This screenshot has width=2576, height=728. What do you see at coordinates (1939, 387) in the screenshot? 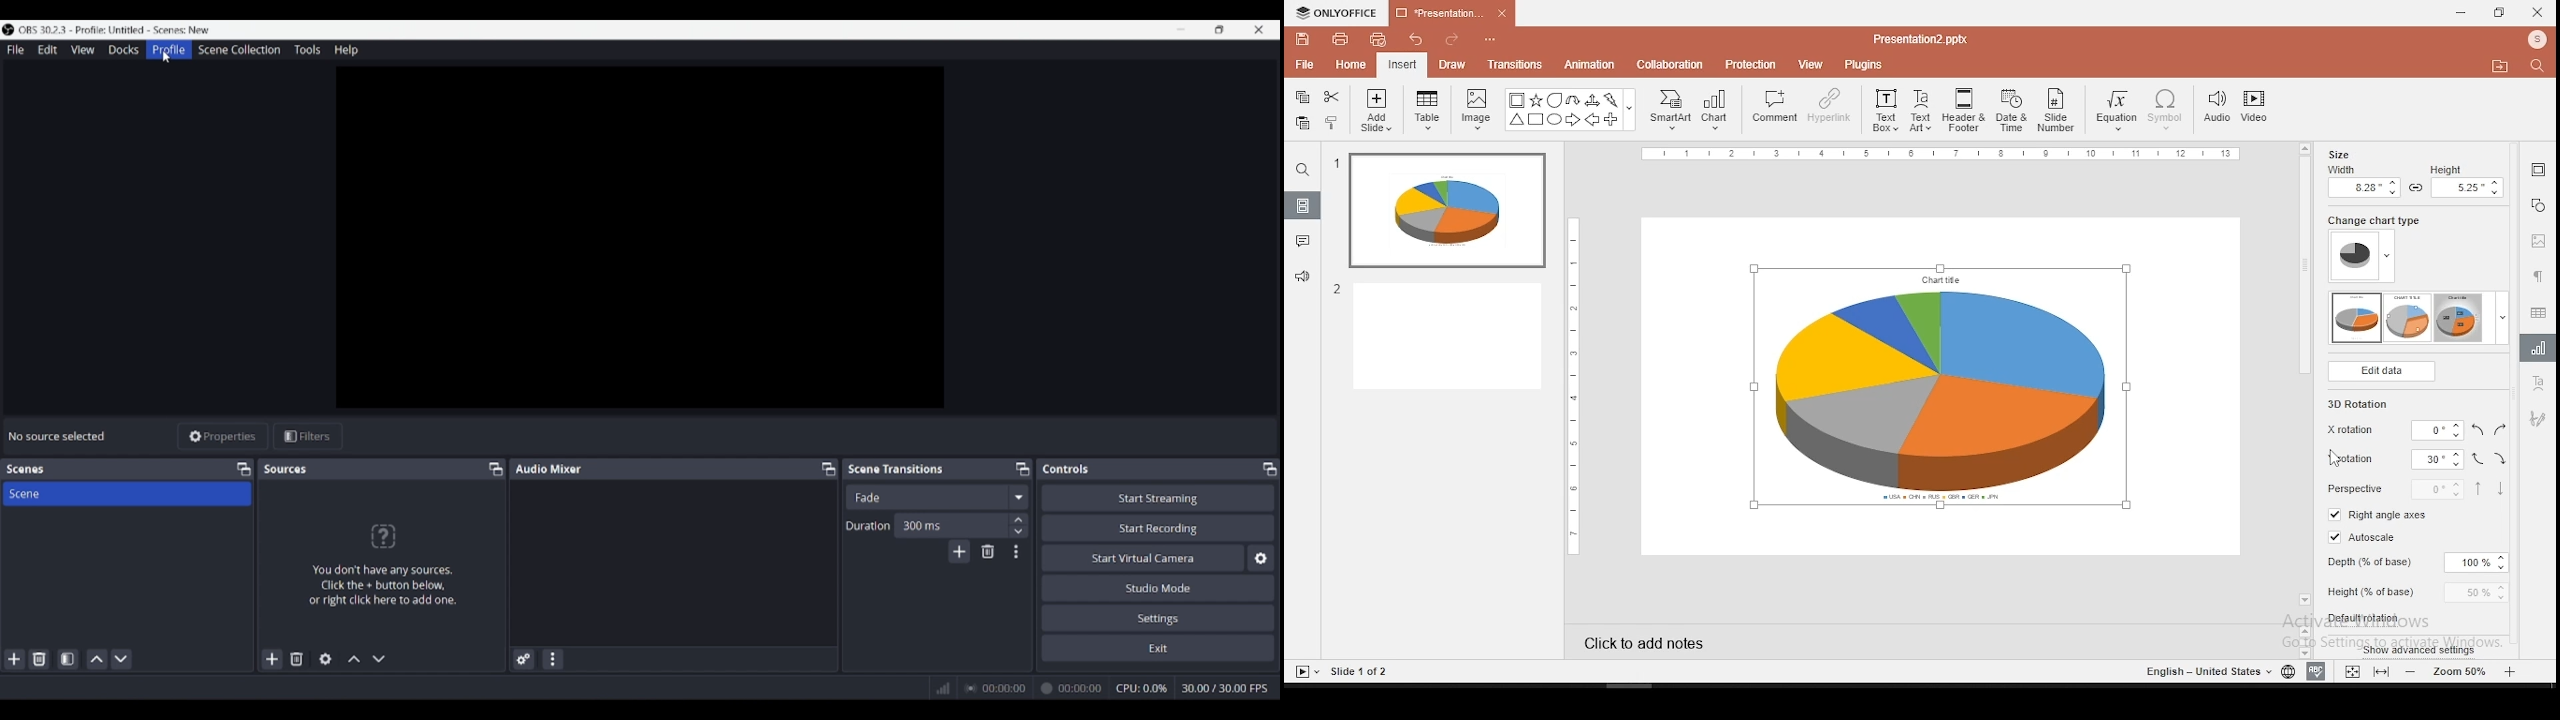
I see `pie chart` at bounding box center [1939, 387].